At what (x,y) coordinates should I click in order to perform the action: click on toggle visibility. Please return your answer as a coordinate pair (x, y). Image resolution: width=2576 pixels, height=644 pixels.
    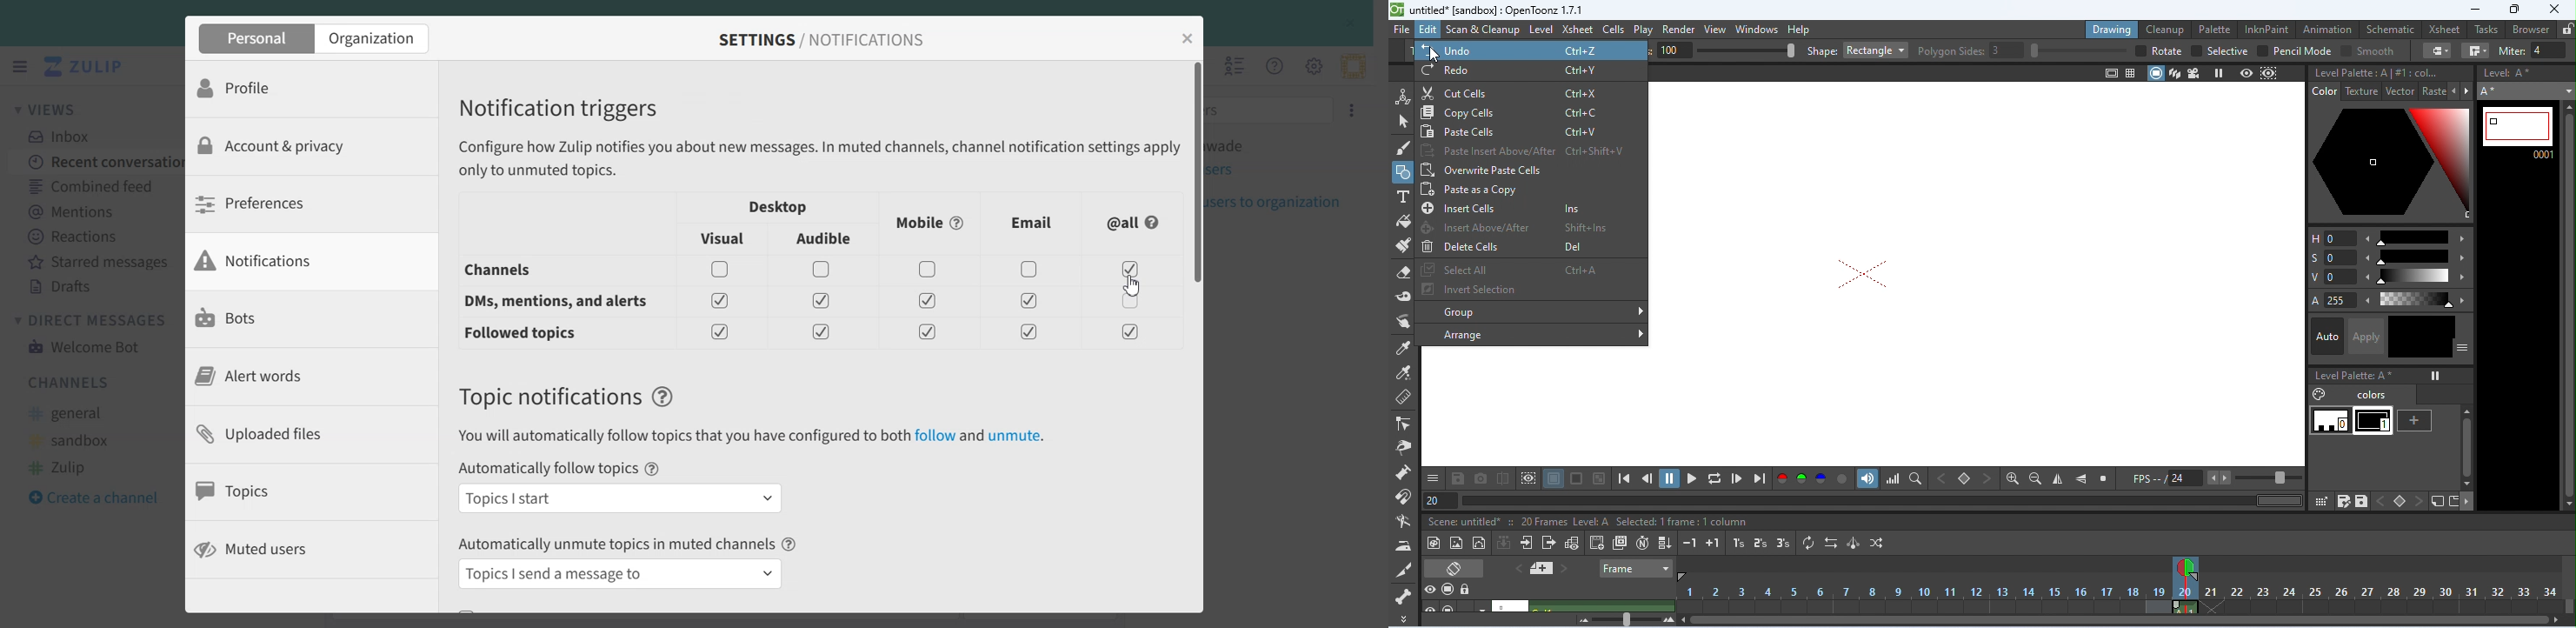
    Looking at the image, I should click on (1430, 606).